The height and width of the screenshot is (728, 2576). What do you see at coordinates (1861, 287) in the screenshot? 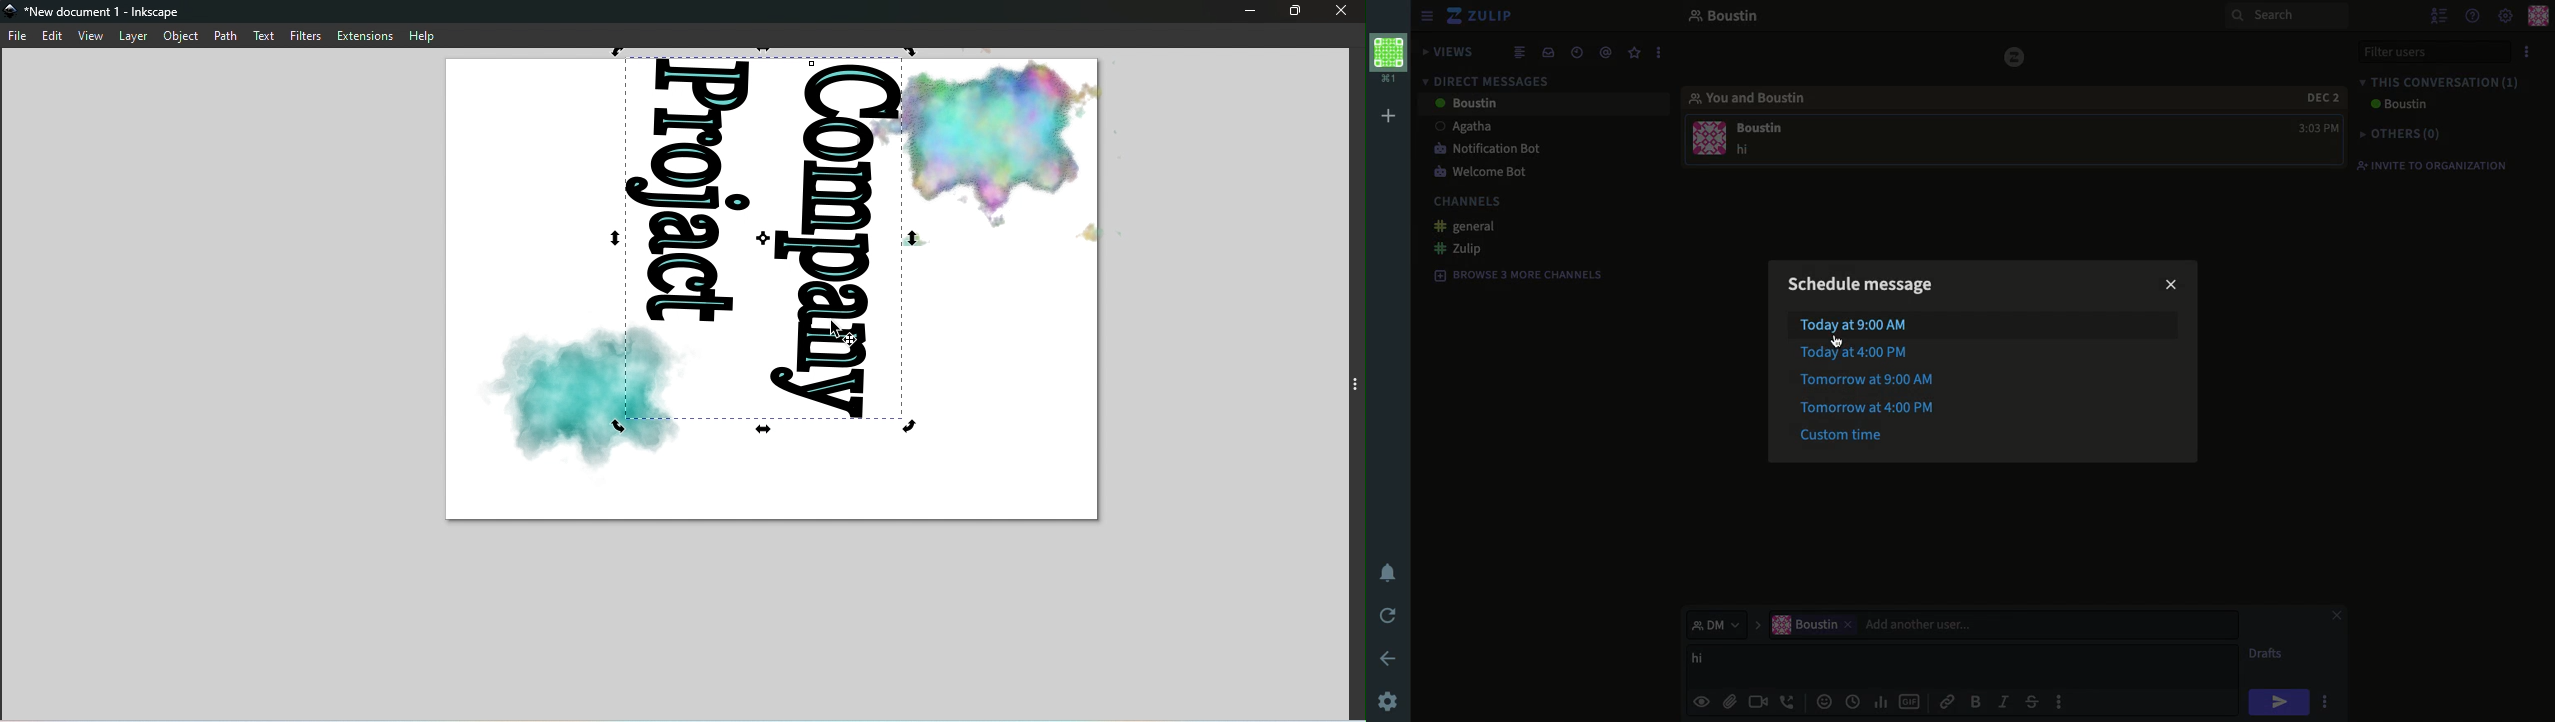
I see `schedule message` at bounding box center [1861, 287].